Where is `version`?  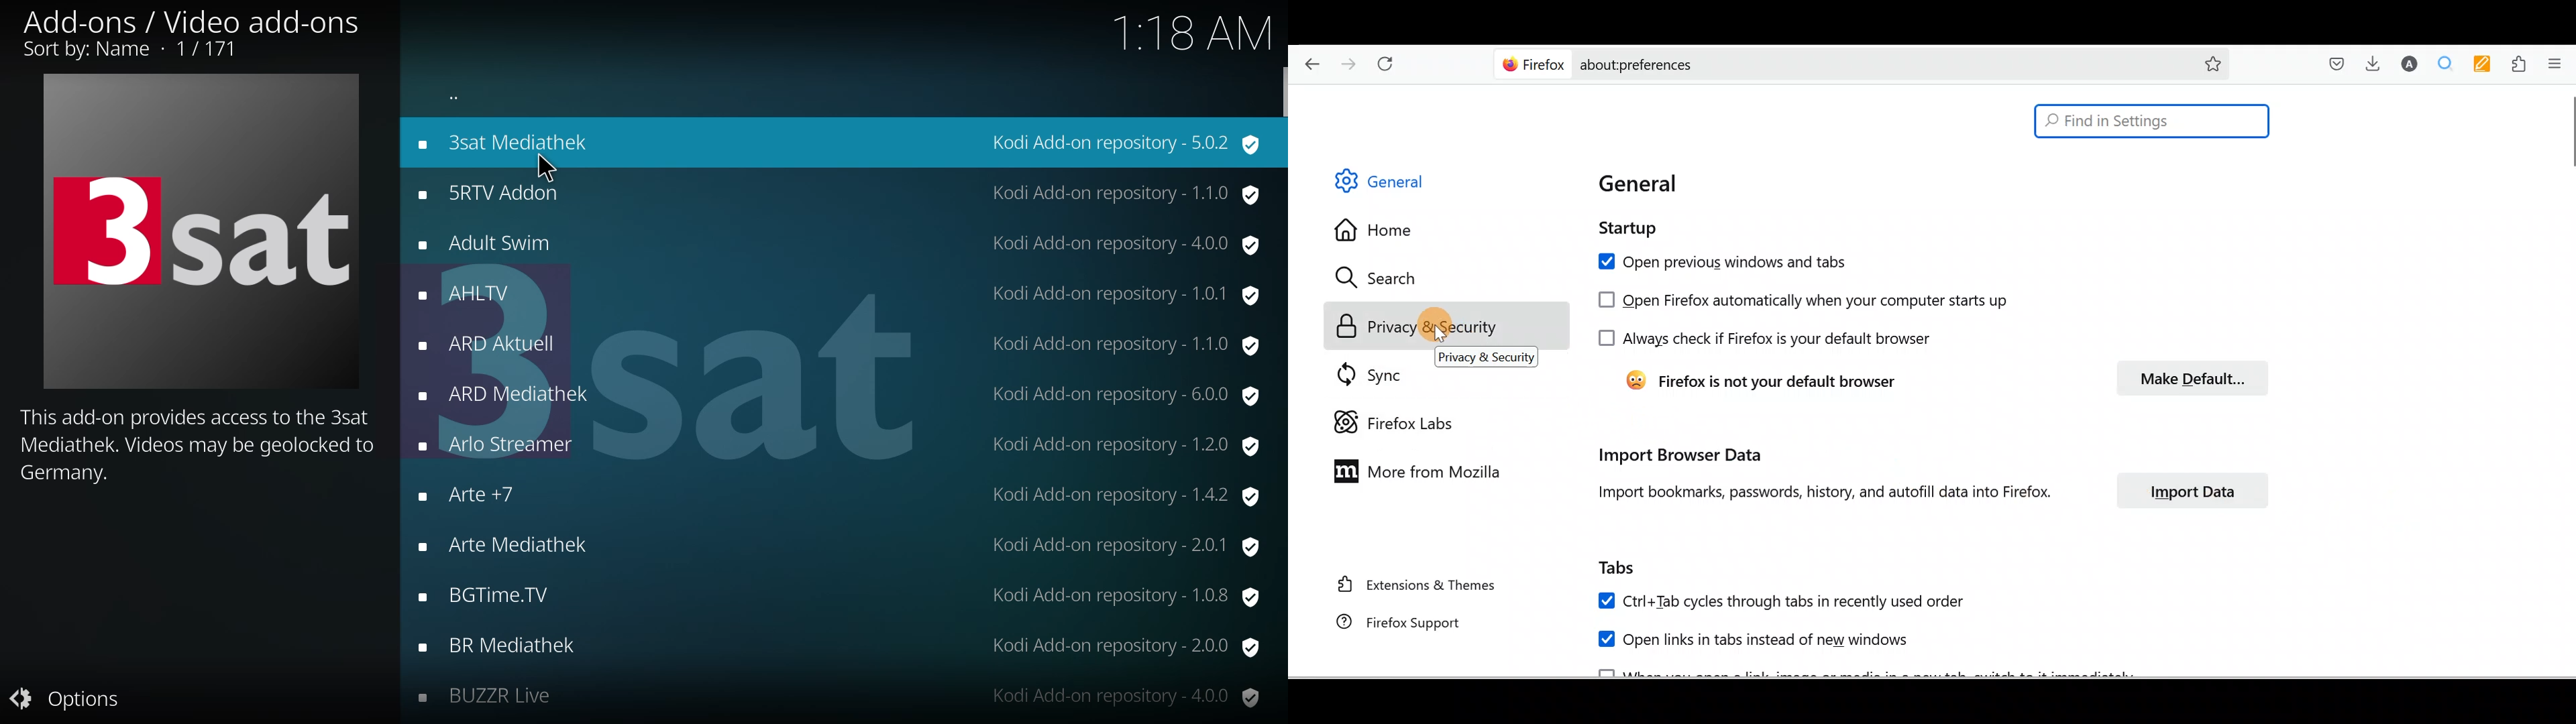 version is located at coordinates (1119, 397).